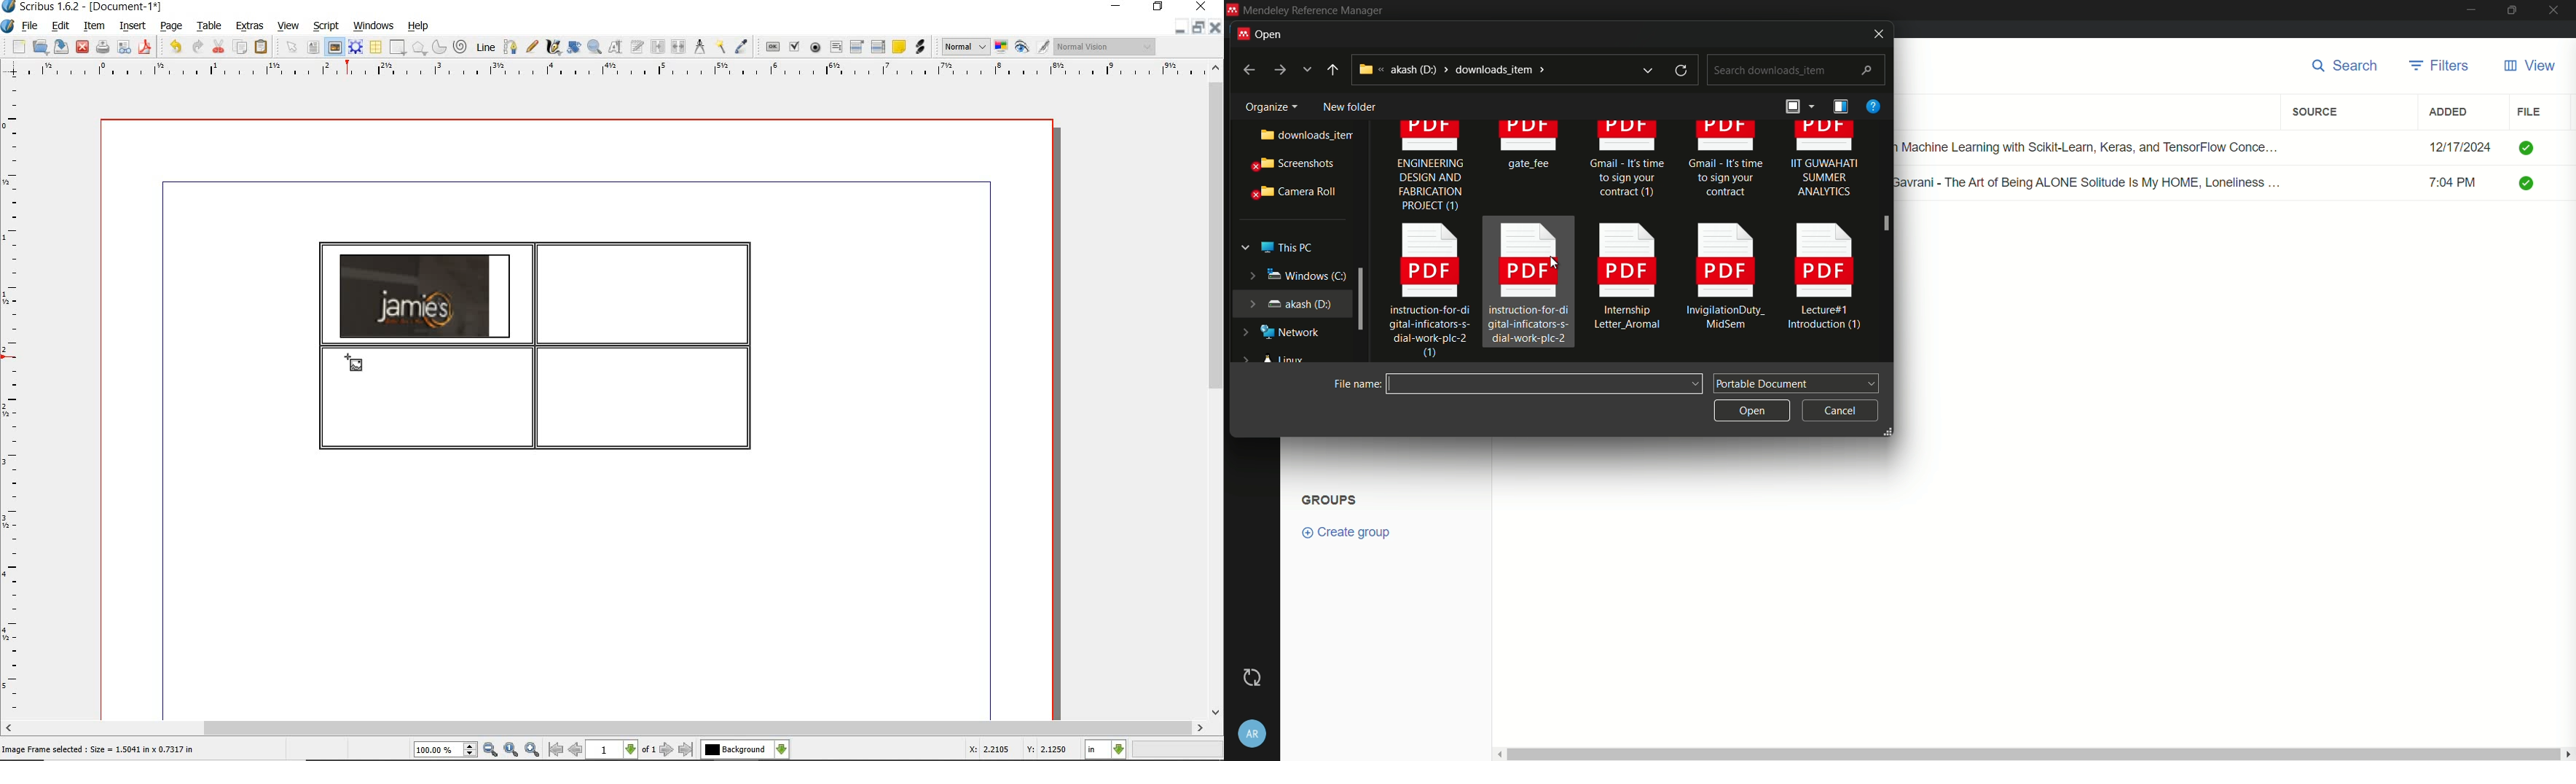  I want to click on zoom to, so click(511, 750).